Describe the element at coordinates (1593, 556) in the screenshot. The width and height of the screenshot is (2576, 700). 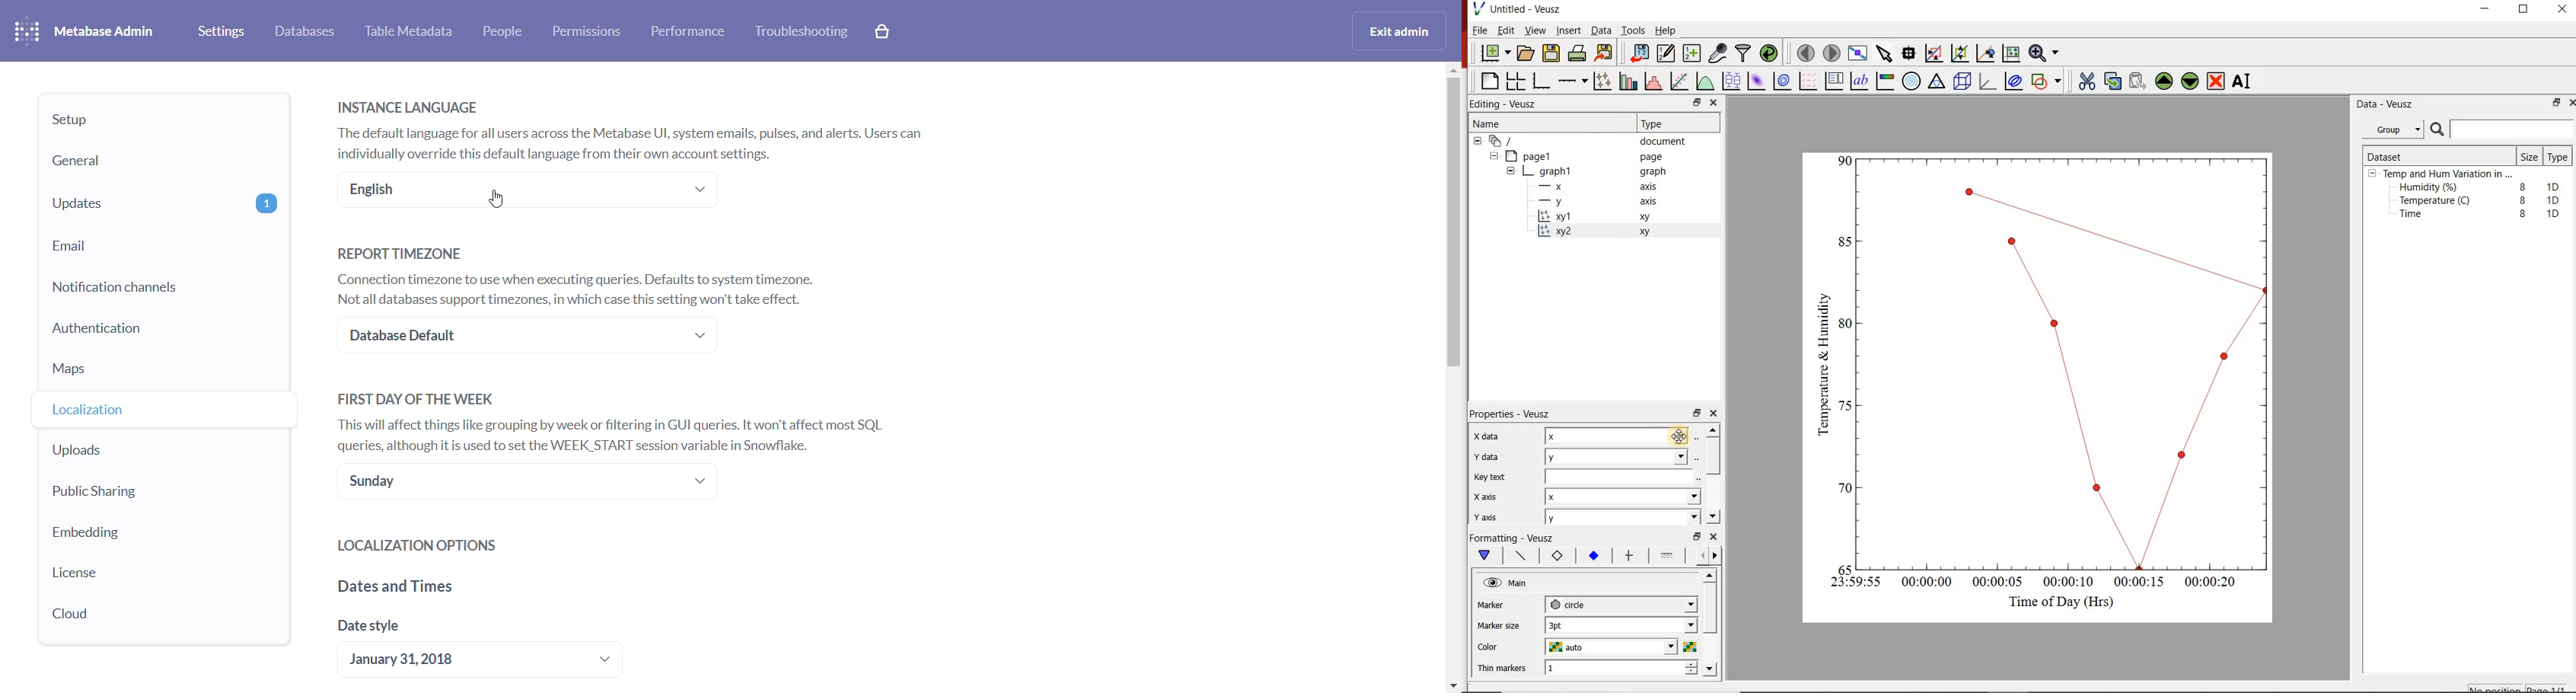
I see `marker fill` at that location.